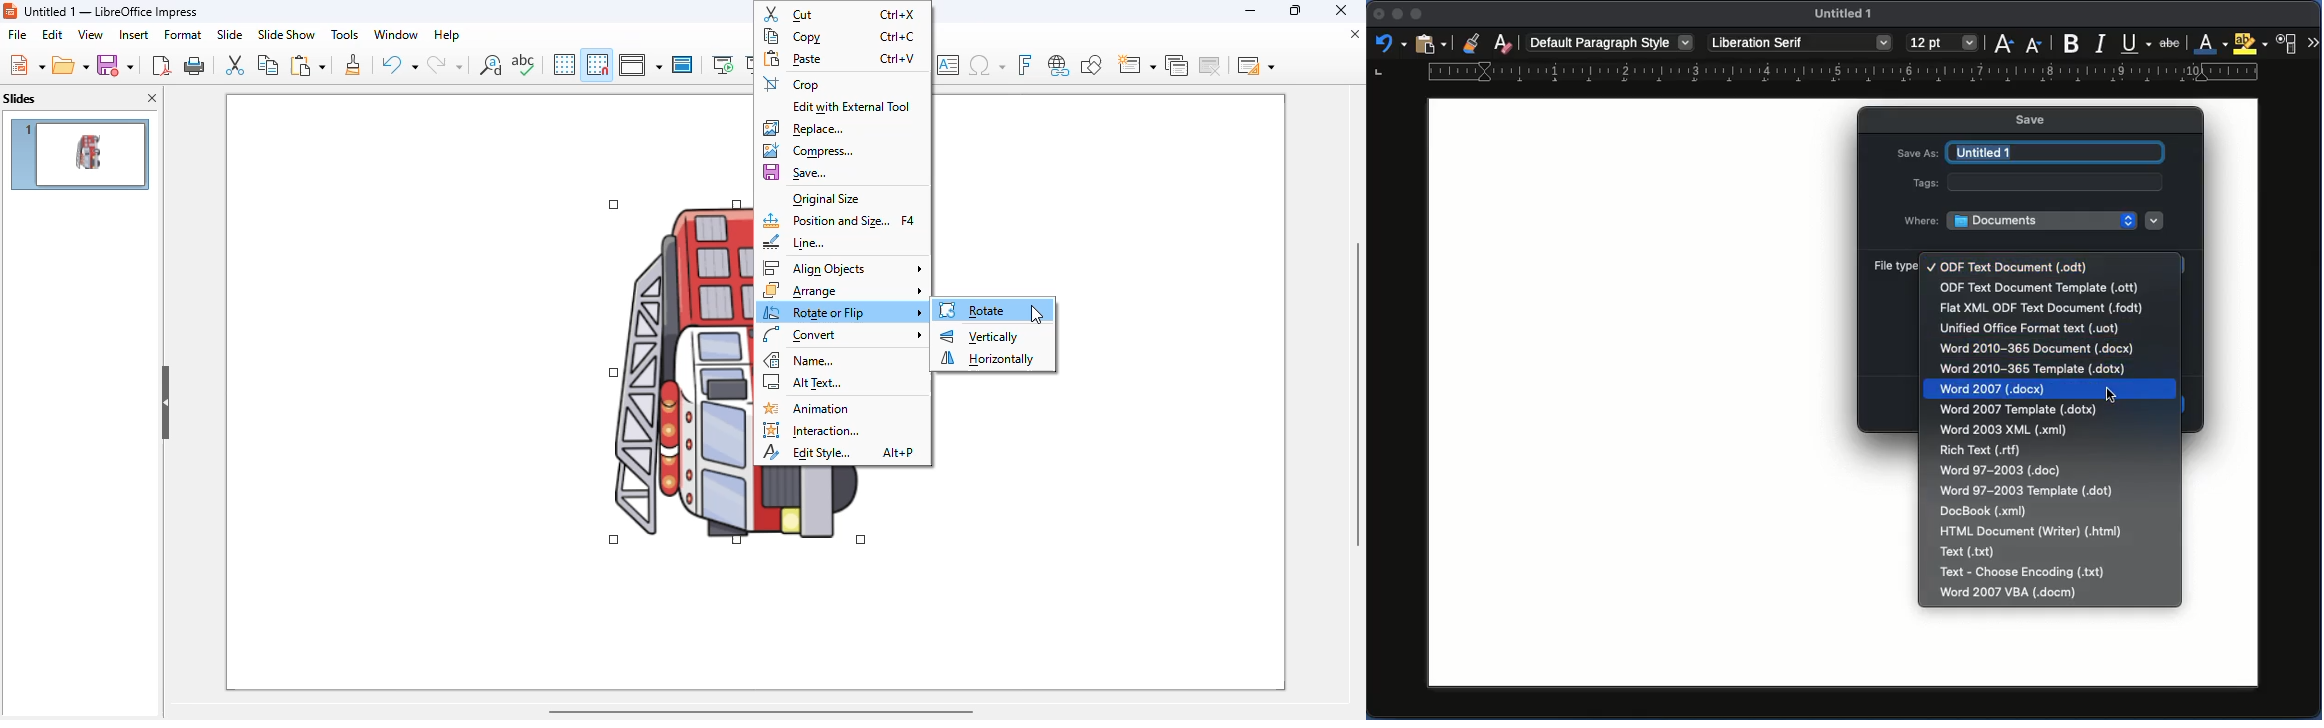 The width and height of the screenshot is (2324, 728). Describe the element at coordinates (353, 65) in the screenshot. I see `clone formatting` at that location.